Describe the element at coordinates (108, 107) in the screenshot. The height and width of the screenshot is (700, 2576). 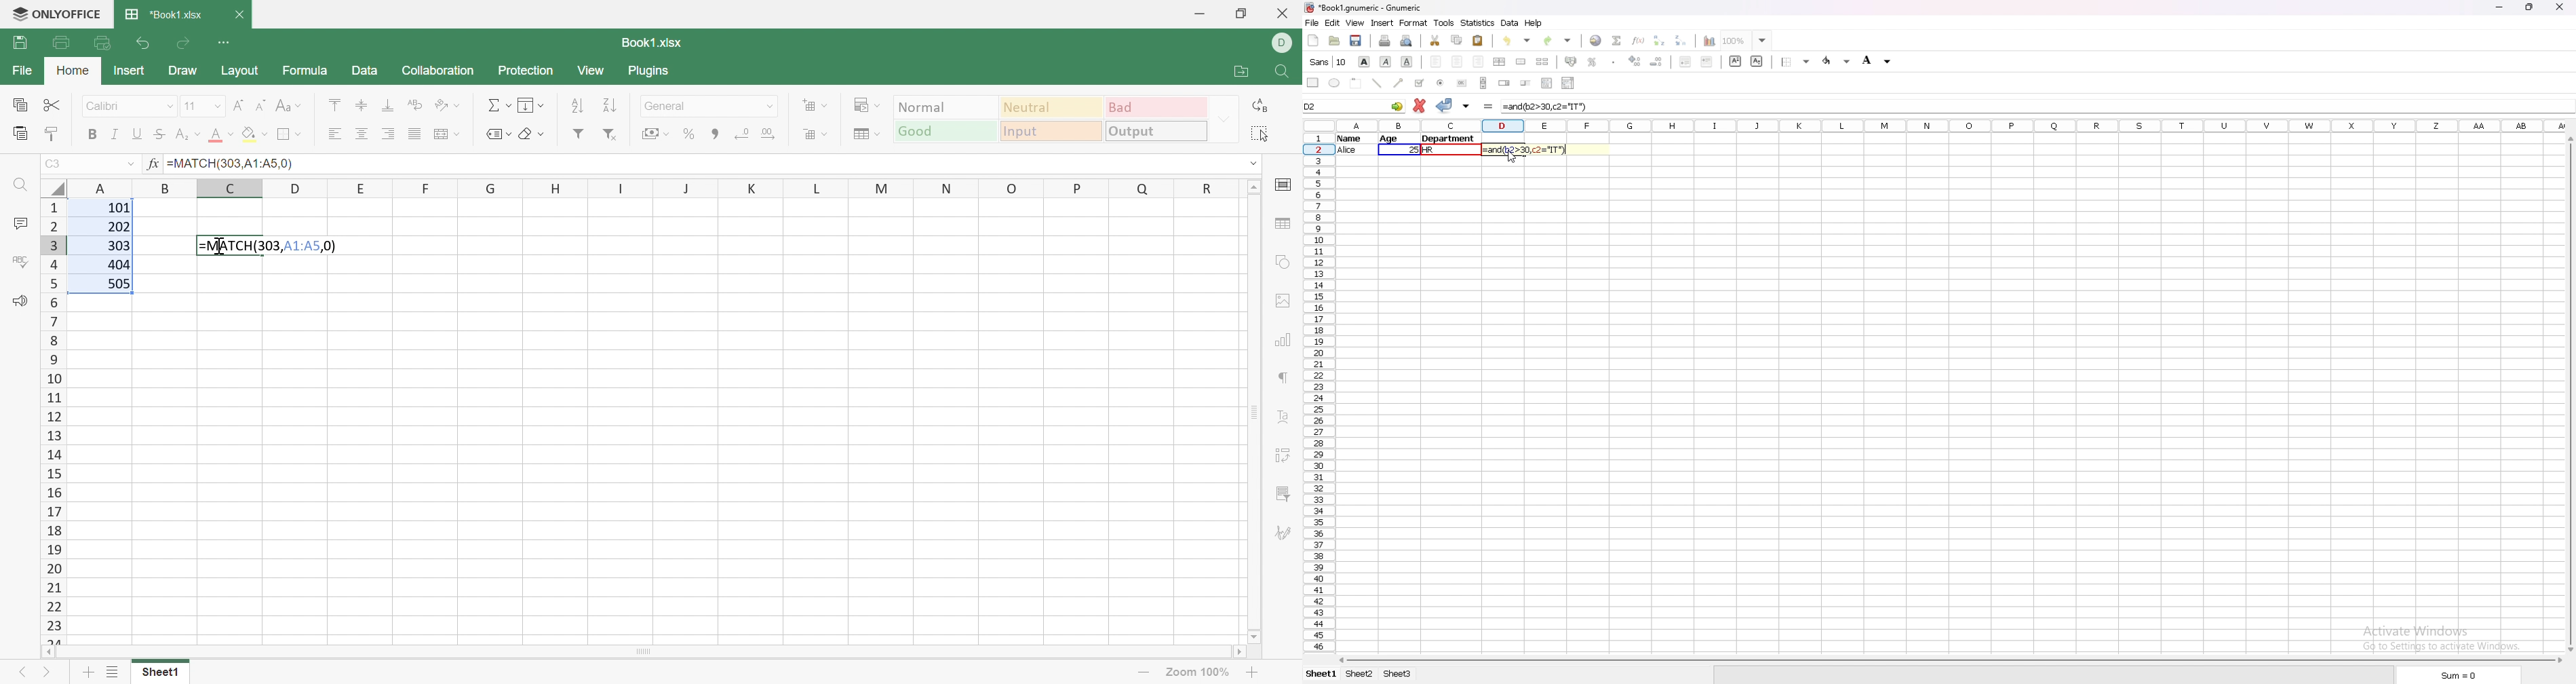
I see `Font` at that location.